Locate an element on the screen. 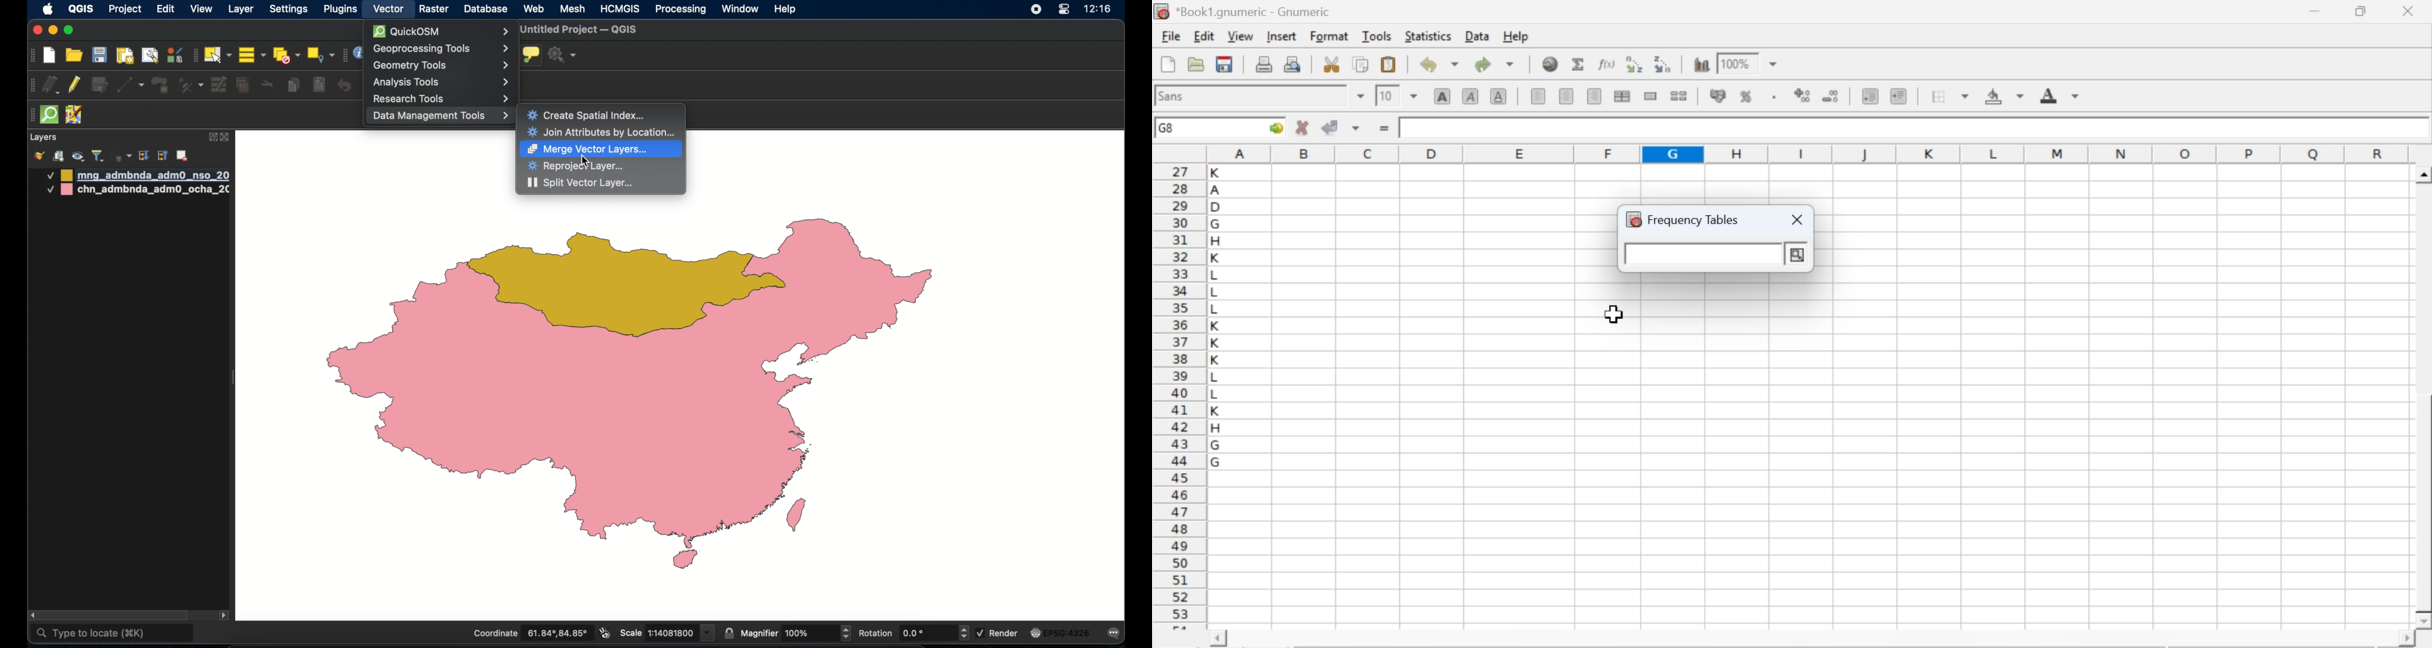 This screenshot has width=2436, height=672. no action selected is located at coordinates (563, 55).